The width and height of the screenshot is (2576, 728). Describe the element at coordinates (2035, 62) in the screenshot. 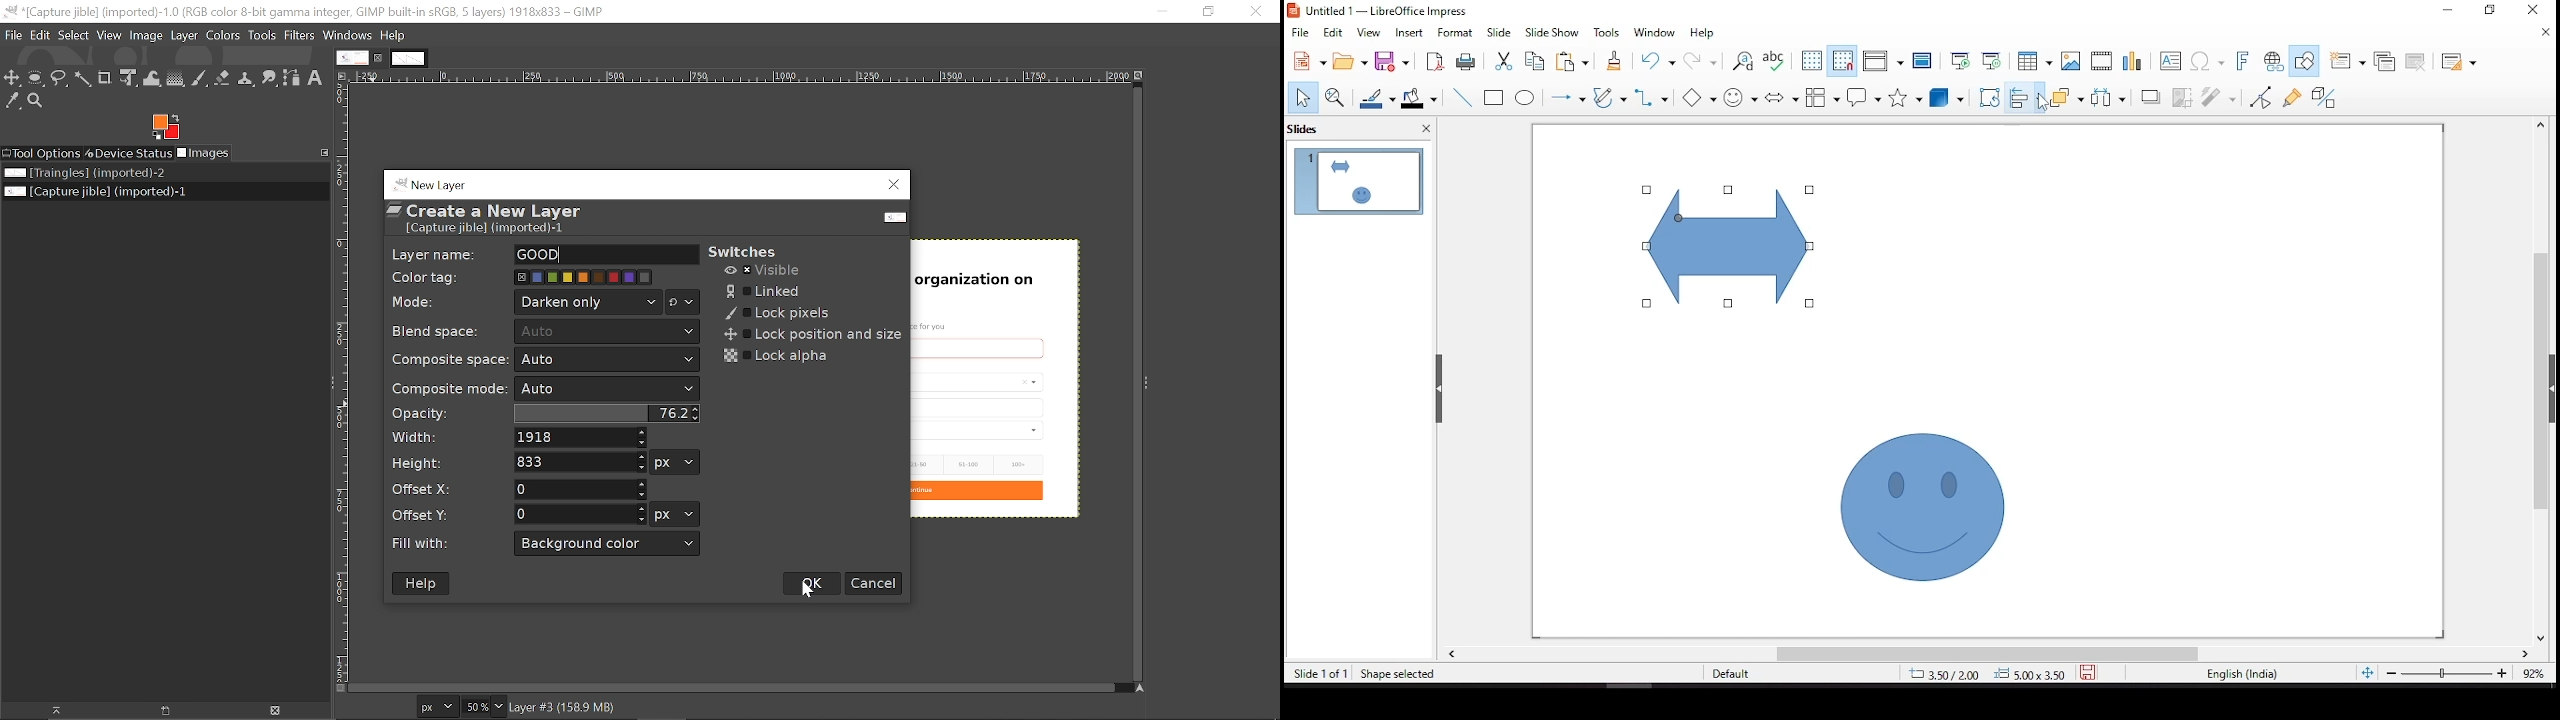

I see `table` at that location.